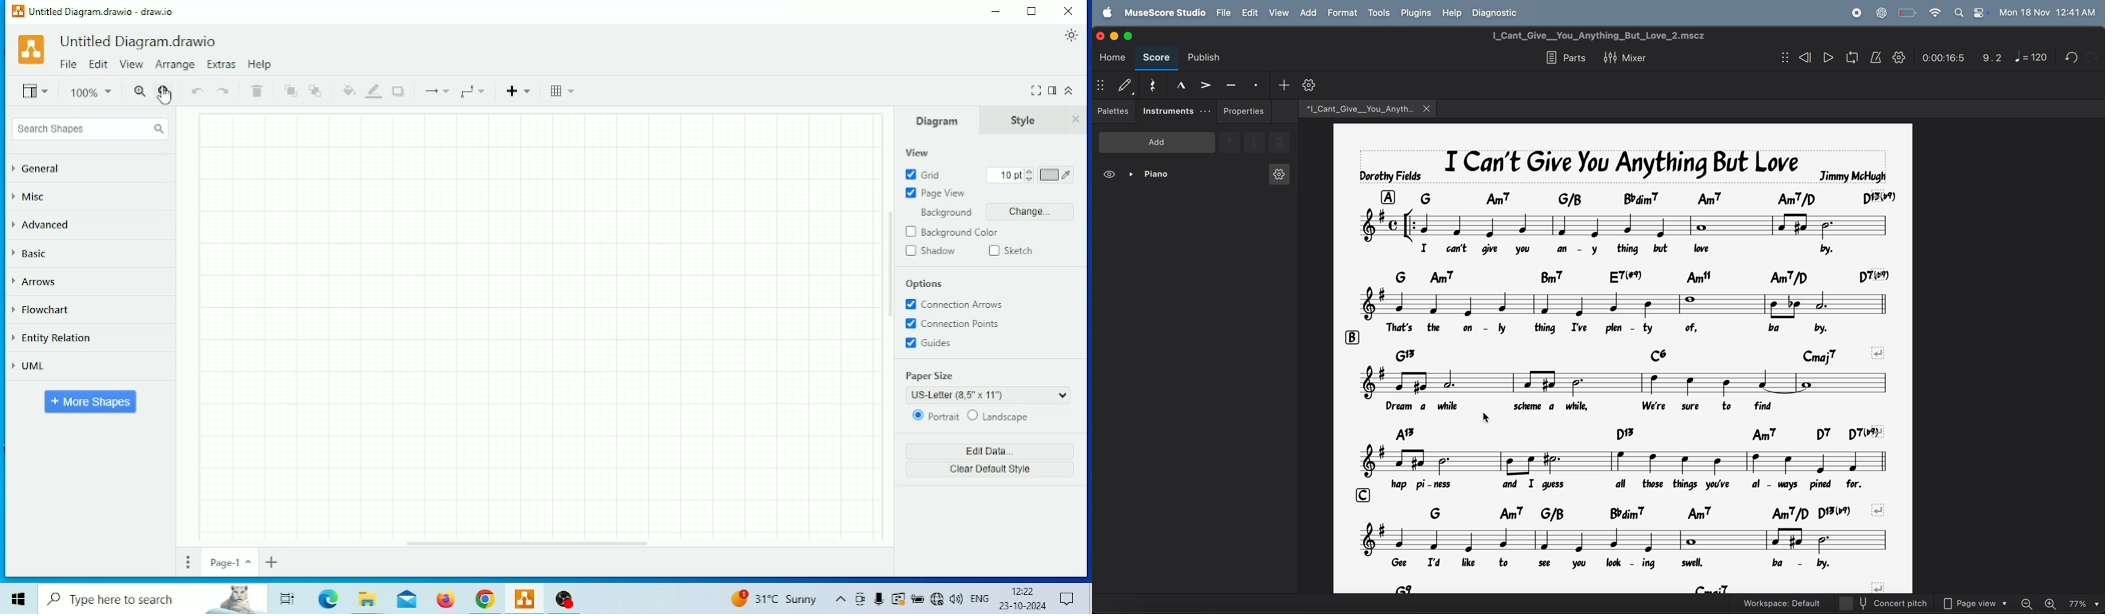 Image resolution: width=2128 pixels, height=616 pixels. Describe the element at coordinates (99, 65) in the screenshot. I see `Edit` at that location.